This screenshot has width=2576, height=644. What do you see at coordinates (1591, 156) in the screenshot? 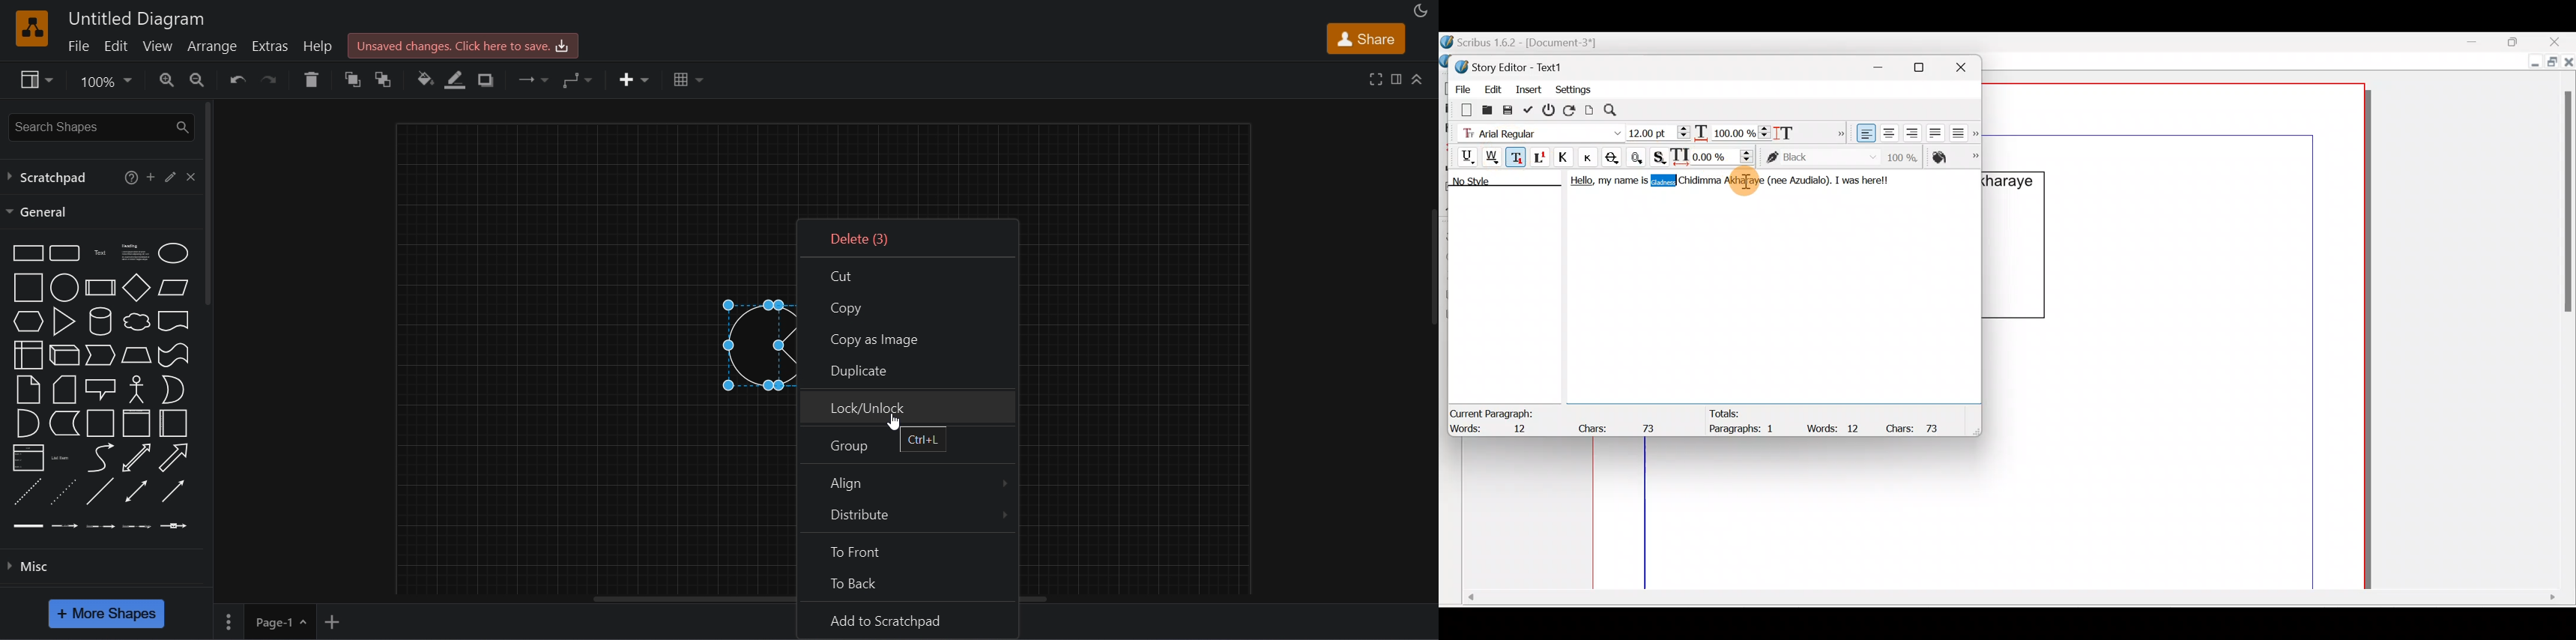
I see `Small caps` at bounding box center [1591, 156].